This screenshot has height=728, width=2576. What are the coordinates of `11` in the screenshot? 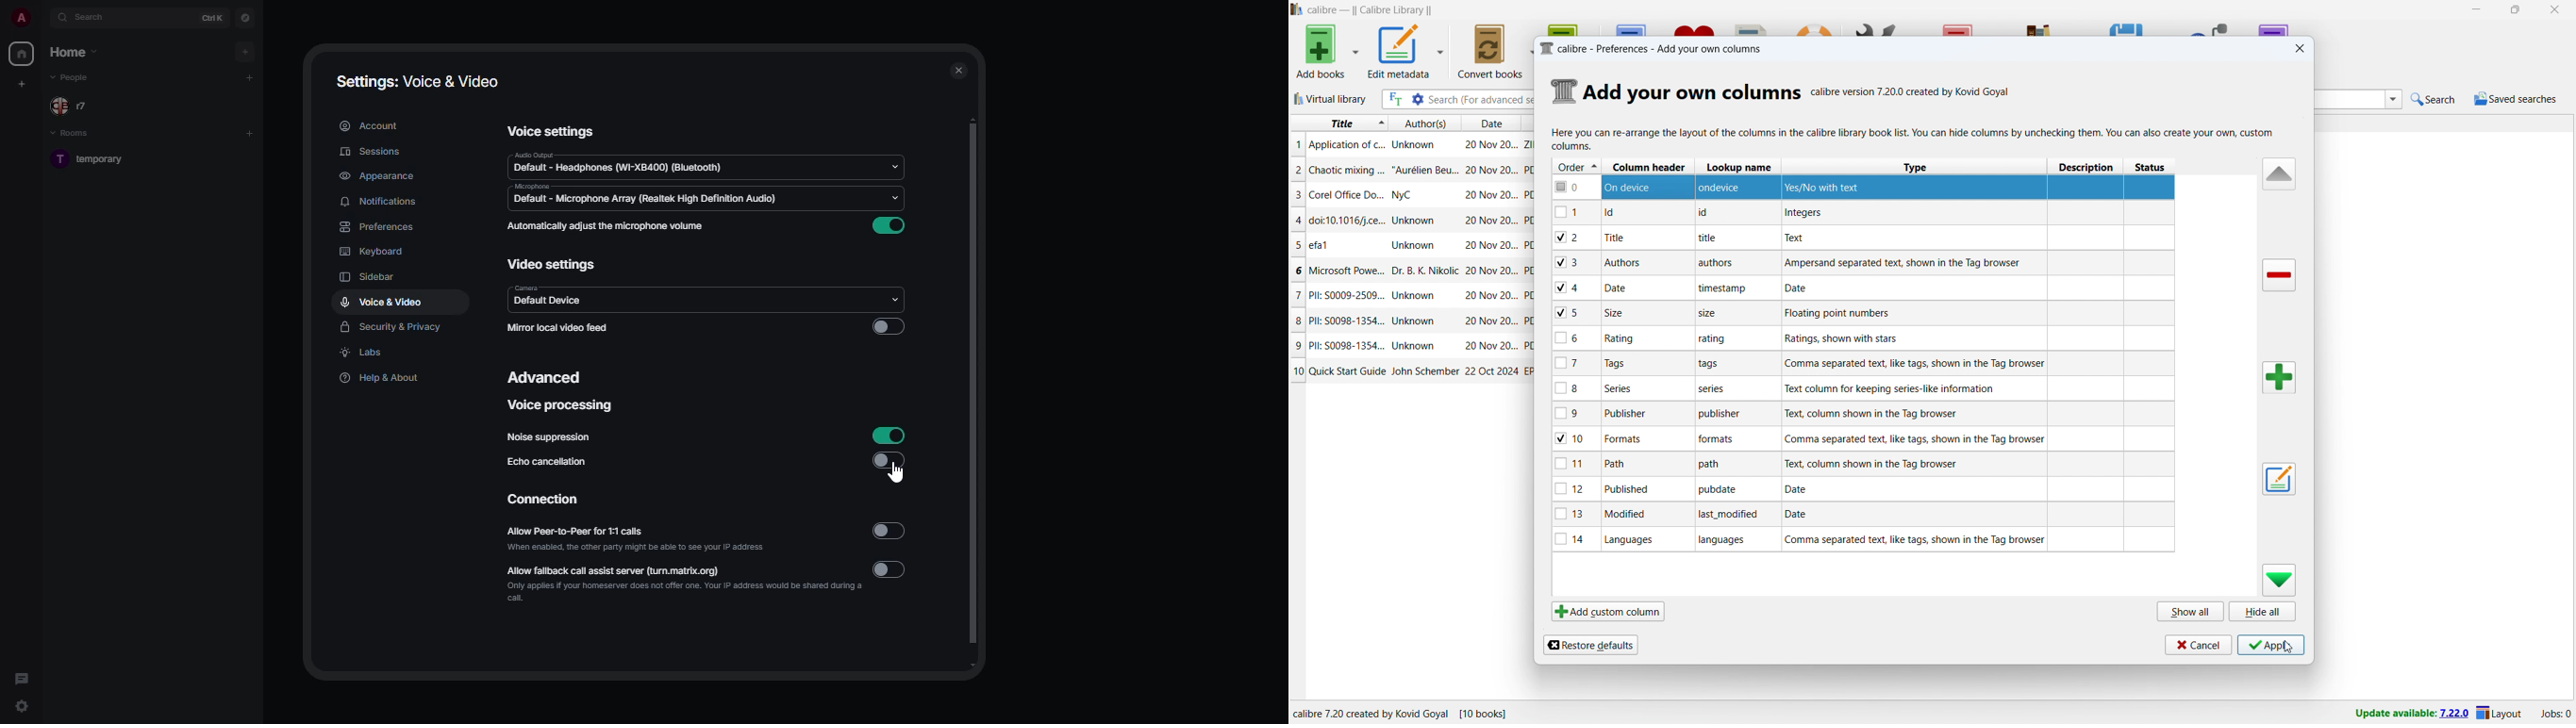 It's located at (1576, 463).